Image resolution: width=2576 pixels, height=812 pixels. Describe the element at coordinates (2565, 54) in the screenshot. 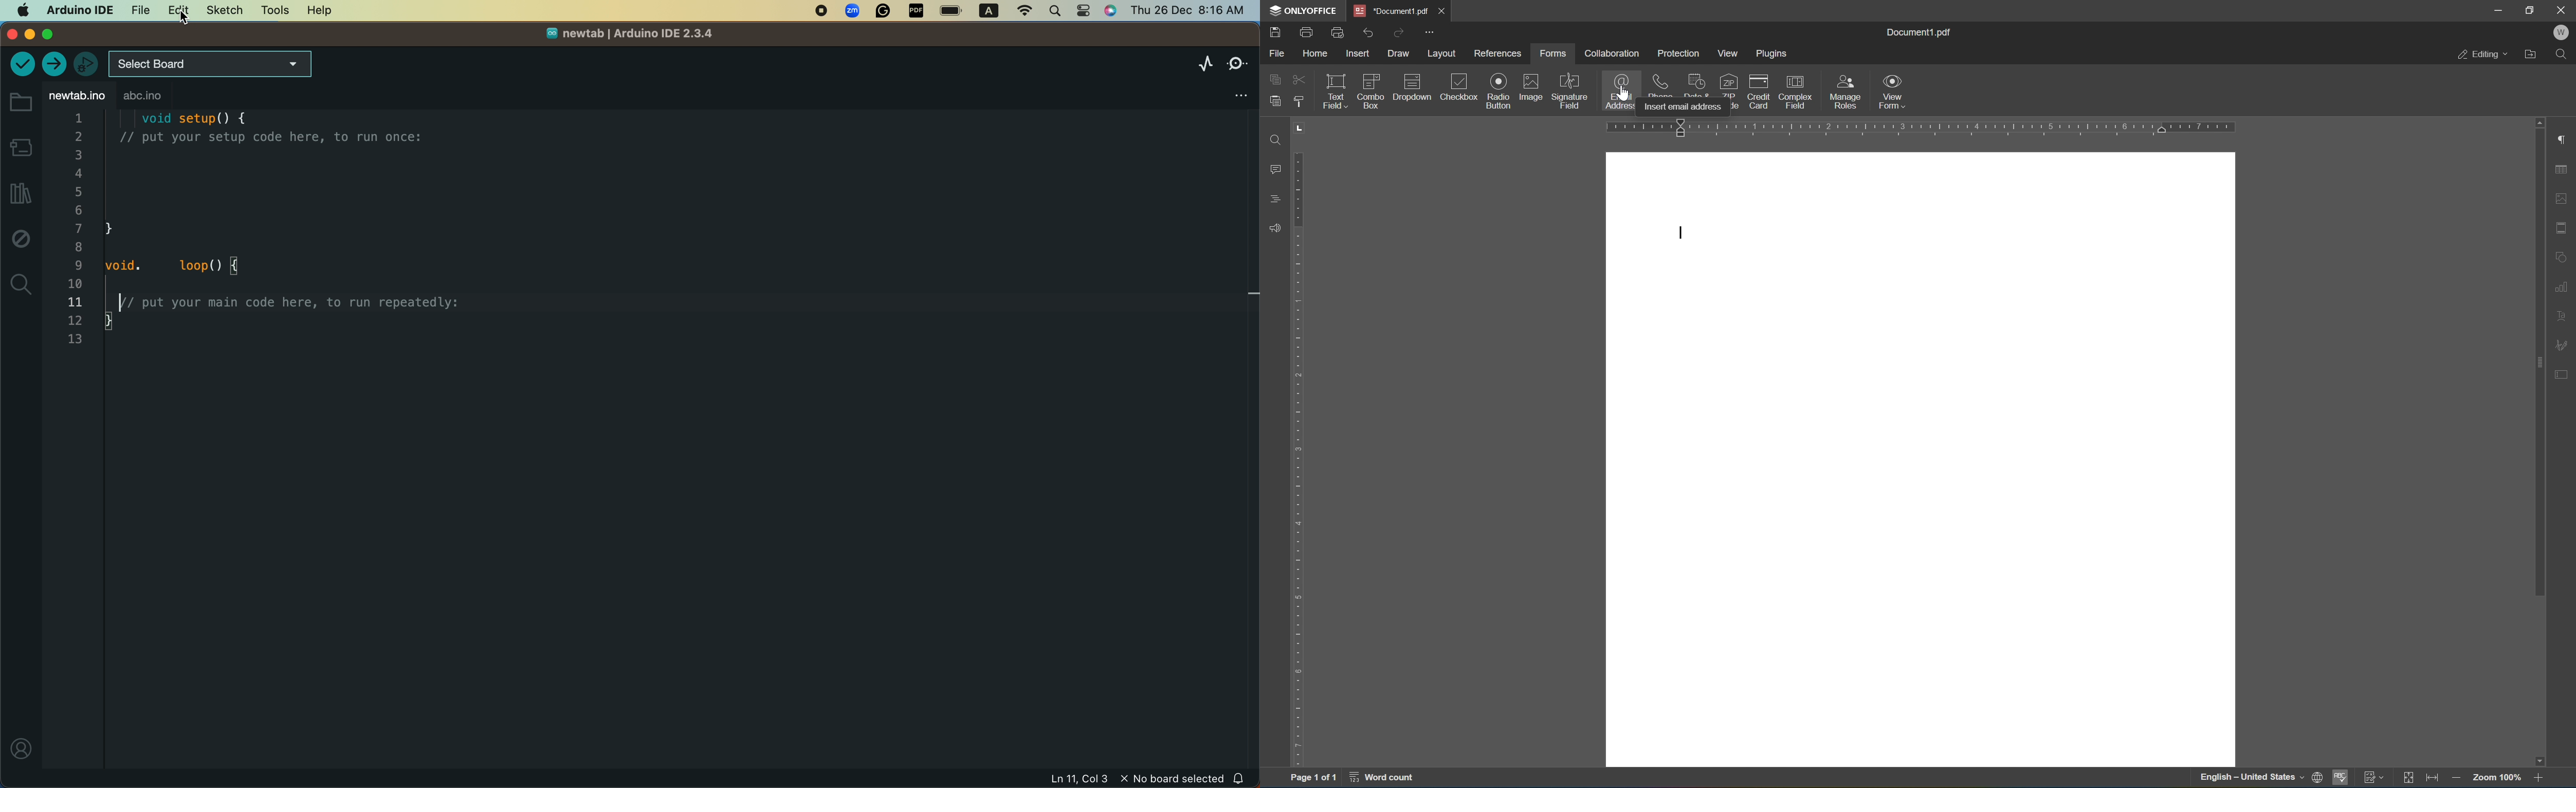

I see `find` at that location.